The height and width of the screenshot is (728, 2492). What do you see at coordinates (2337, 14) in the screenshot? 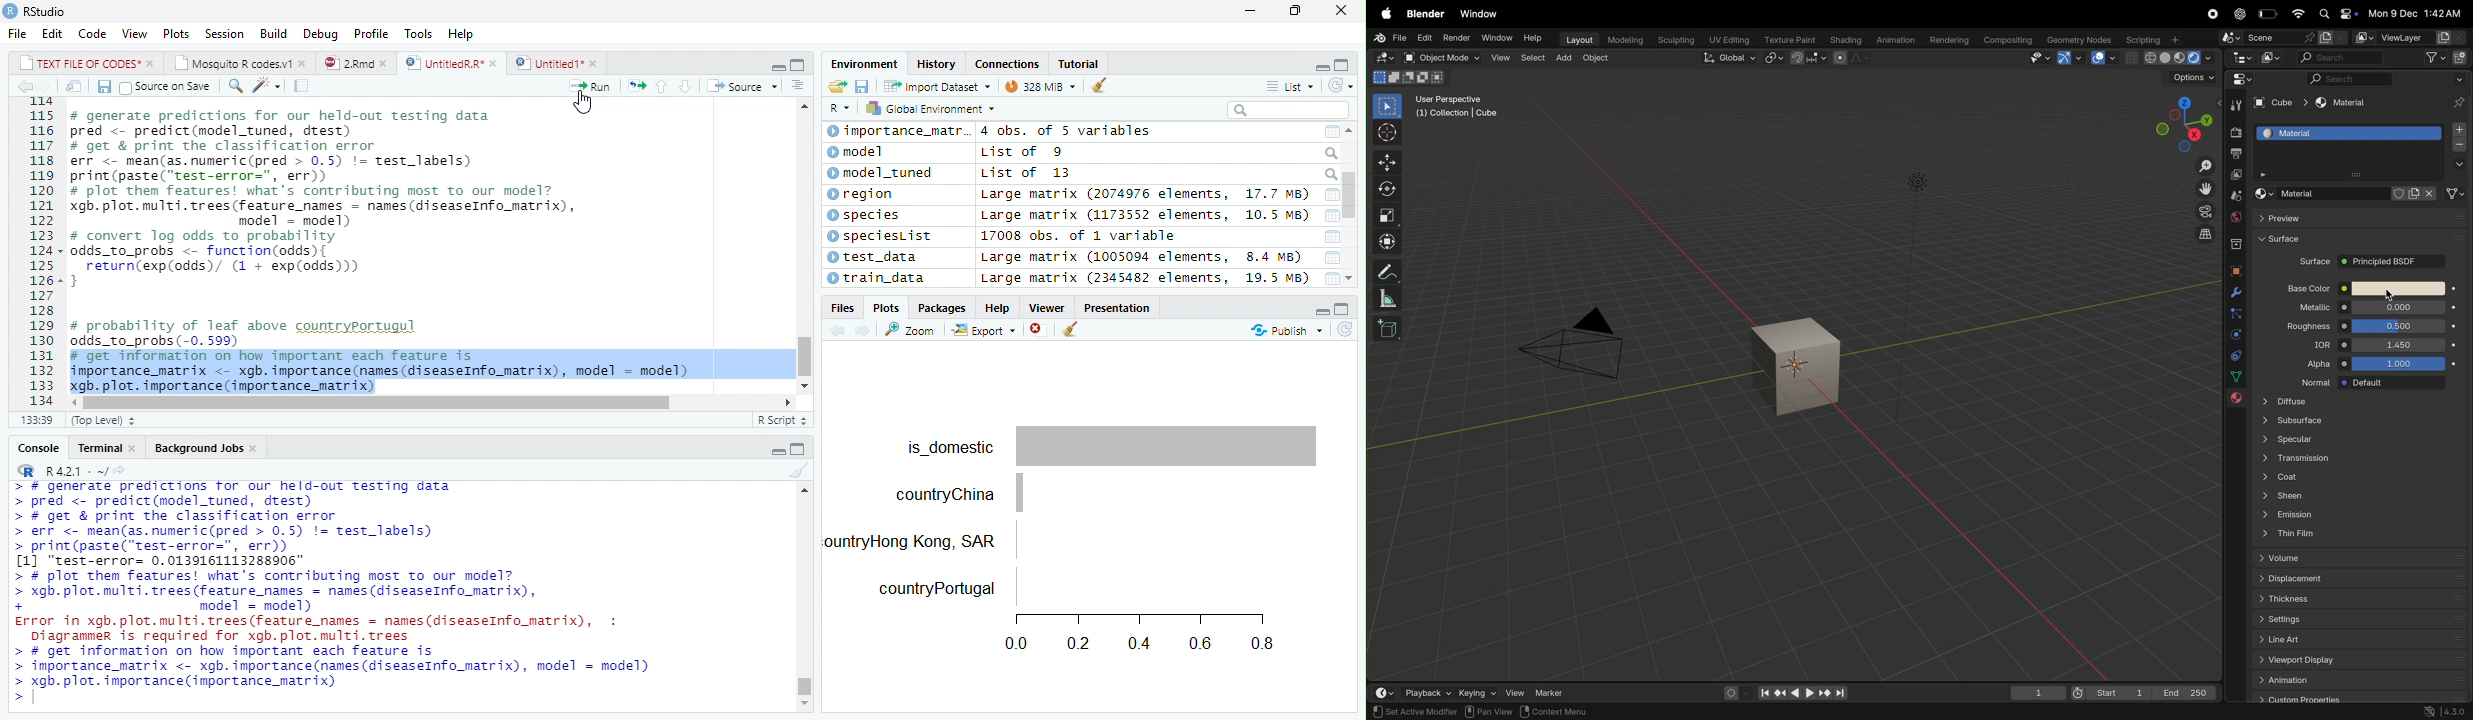
I see `apple widgets` at bounding box center [2337, 14].